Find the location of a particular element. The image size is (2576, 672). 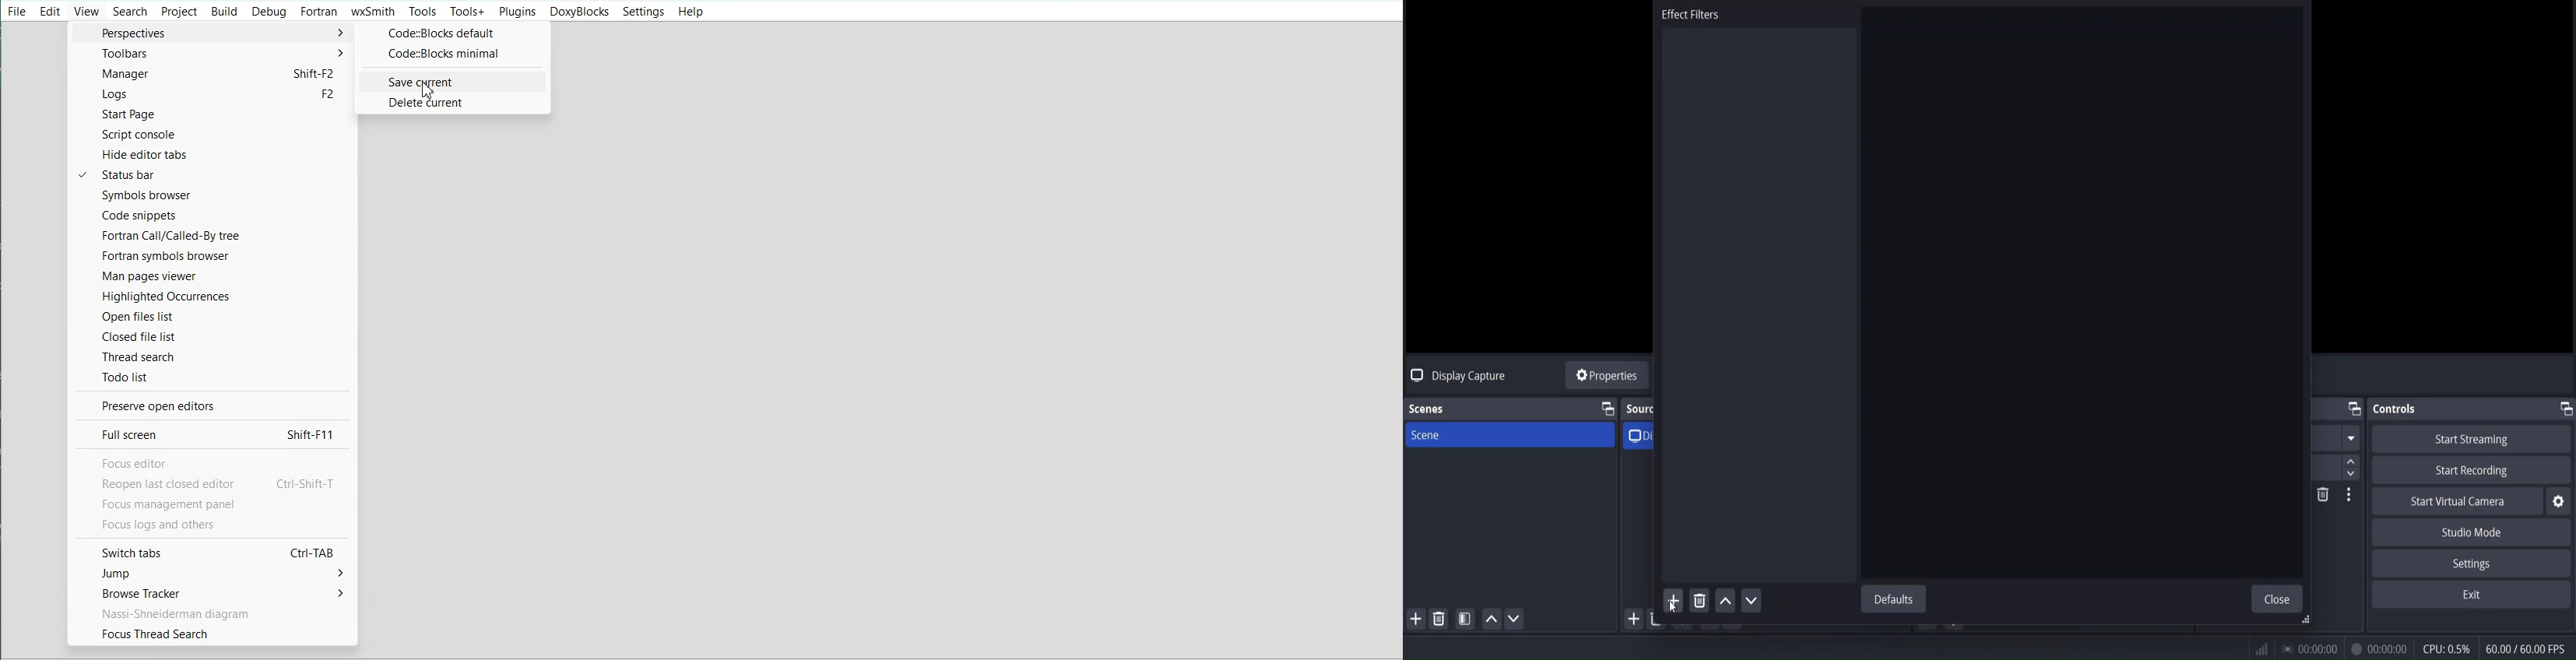

Open files list is located at coordinates (212, 316).